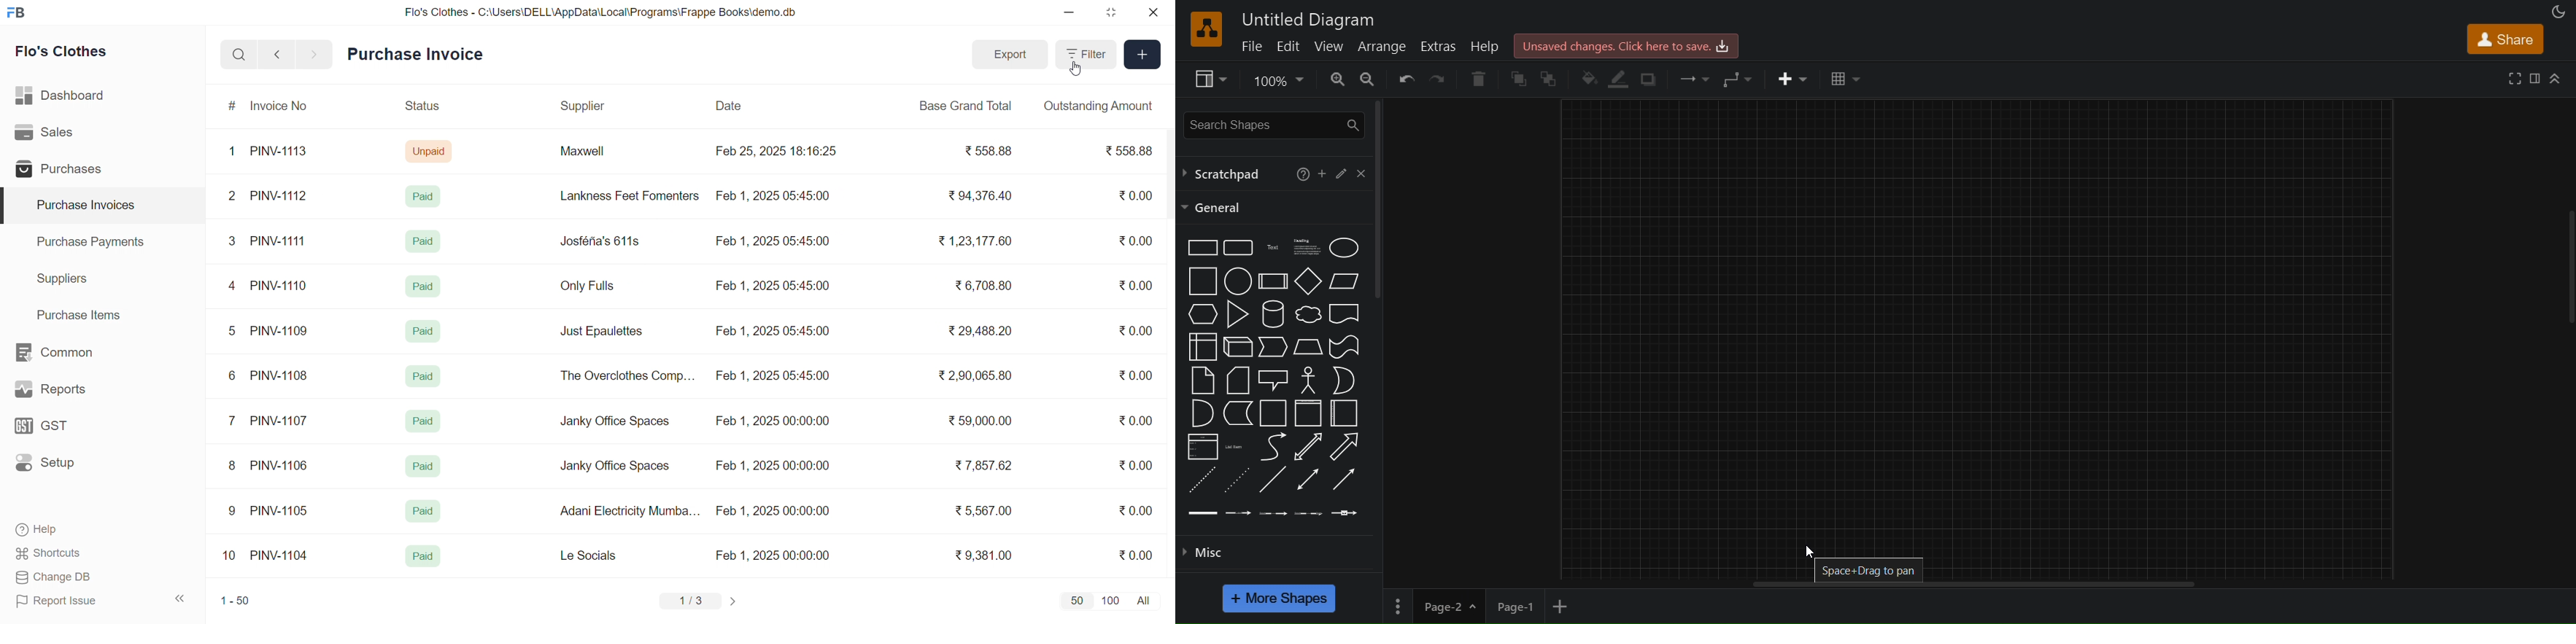 The image size is (2576, 644). Describe the element at coordinates (1111, 12) in the screenshot. I see `resize` at that location.